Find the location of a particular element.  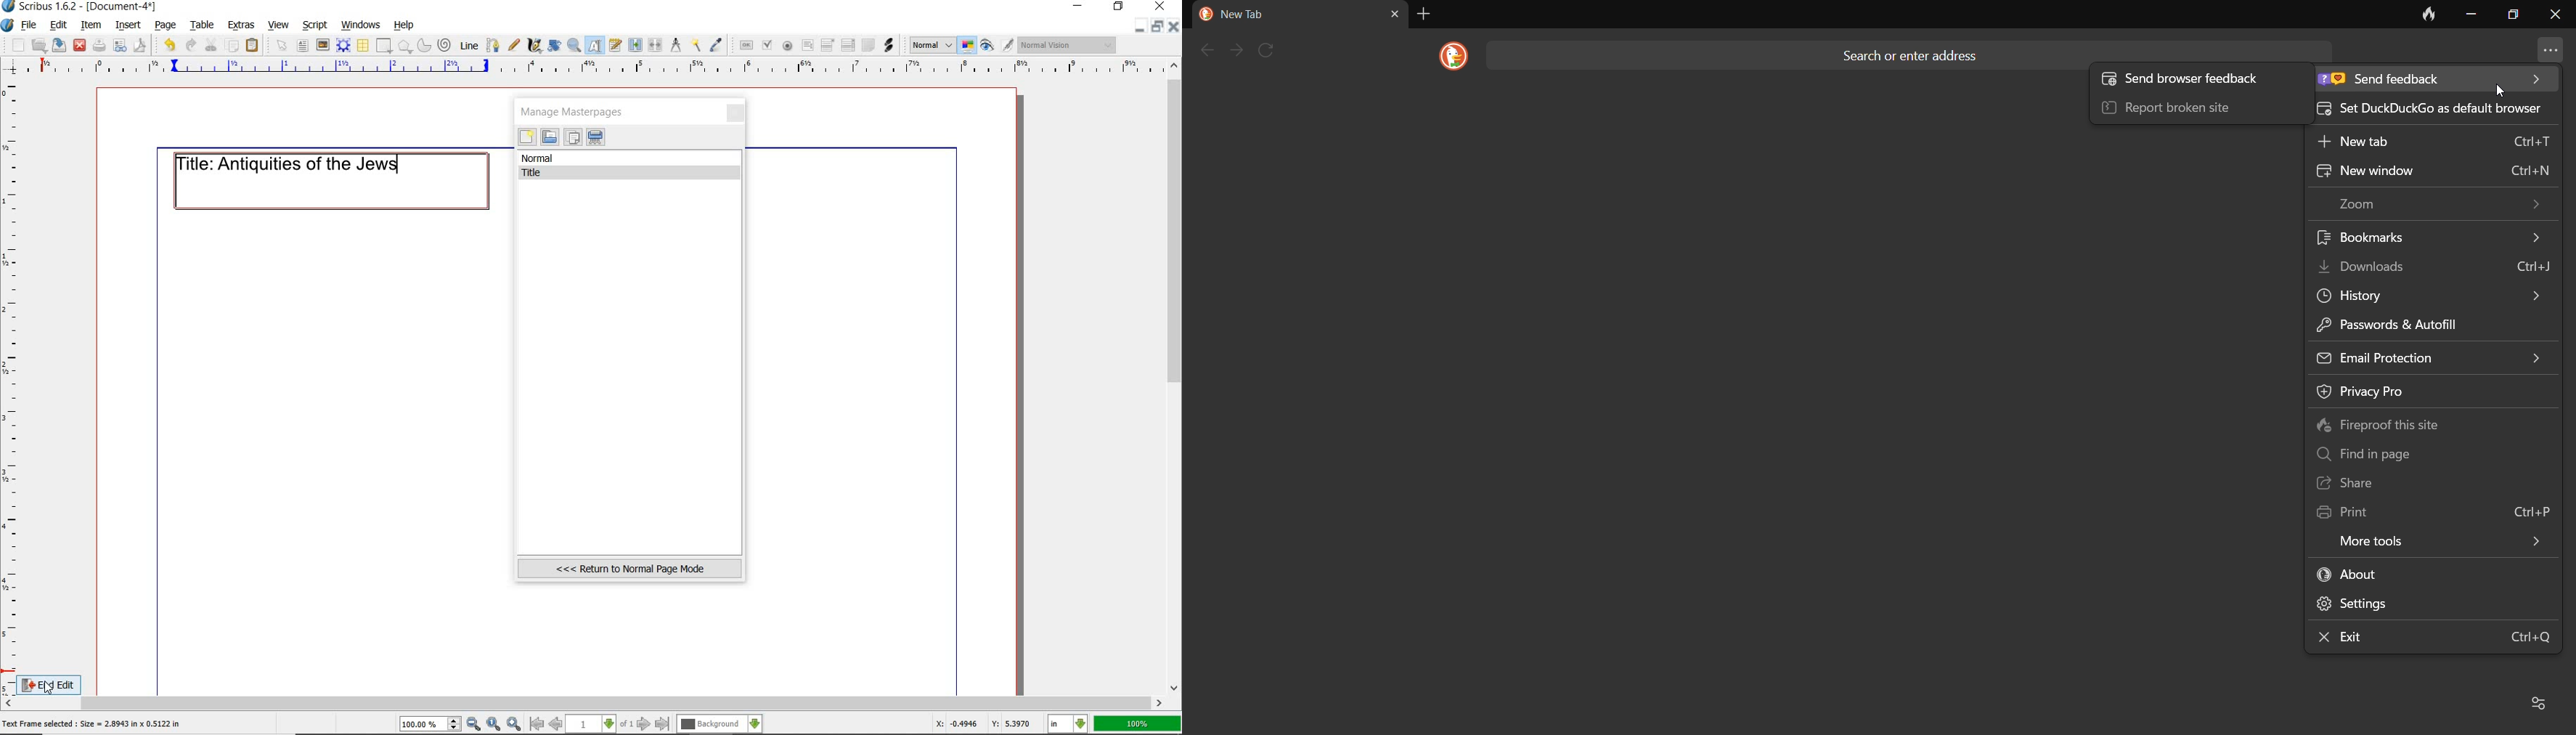

render frame is located at coordinates (343, 45).